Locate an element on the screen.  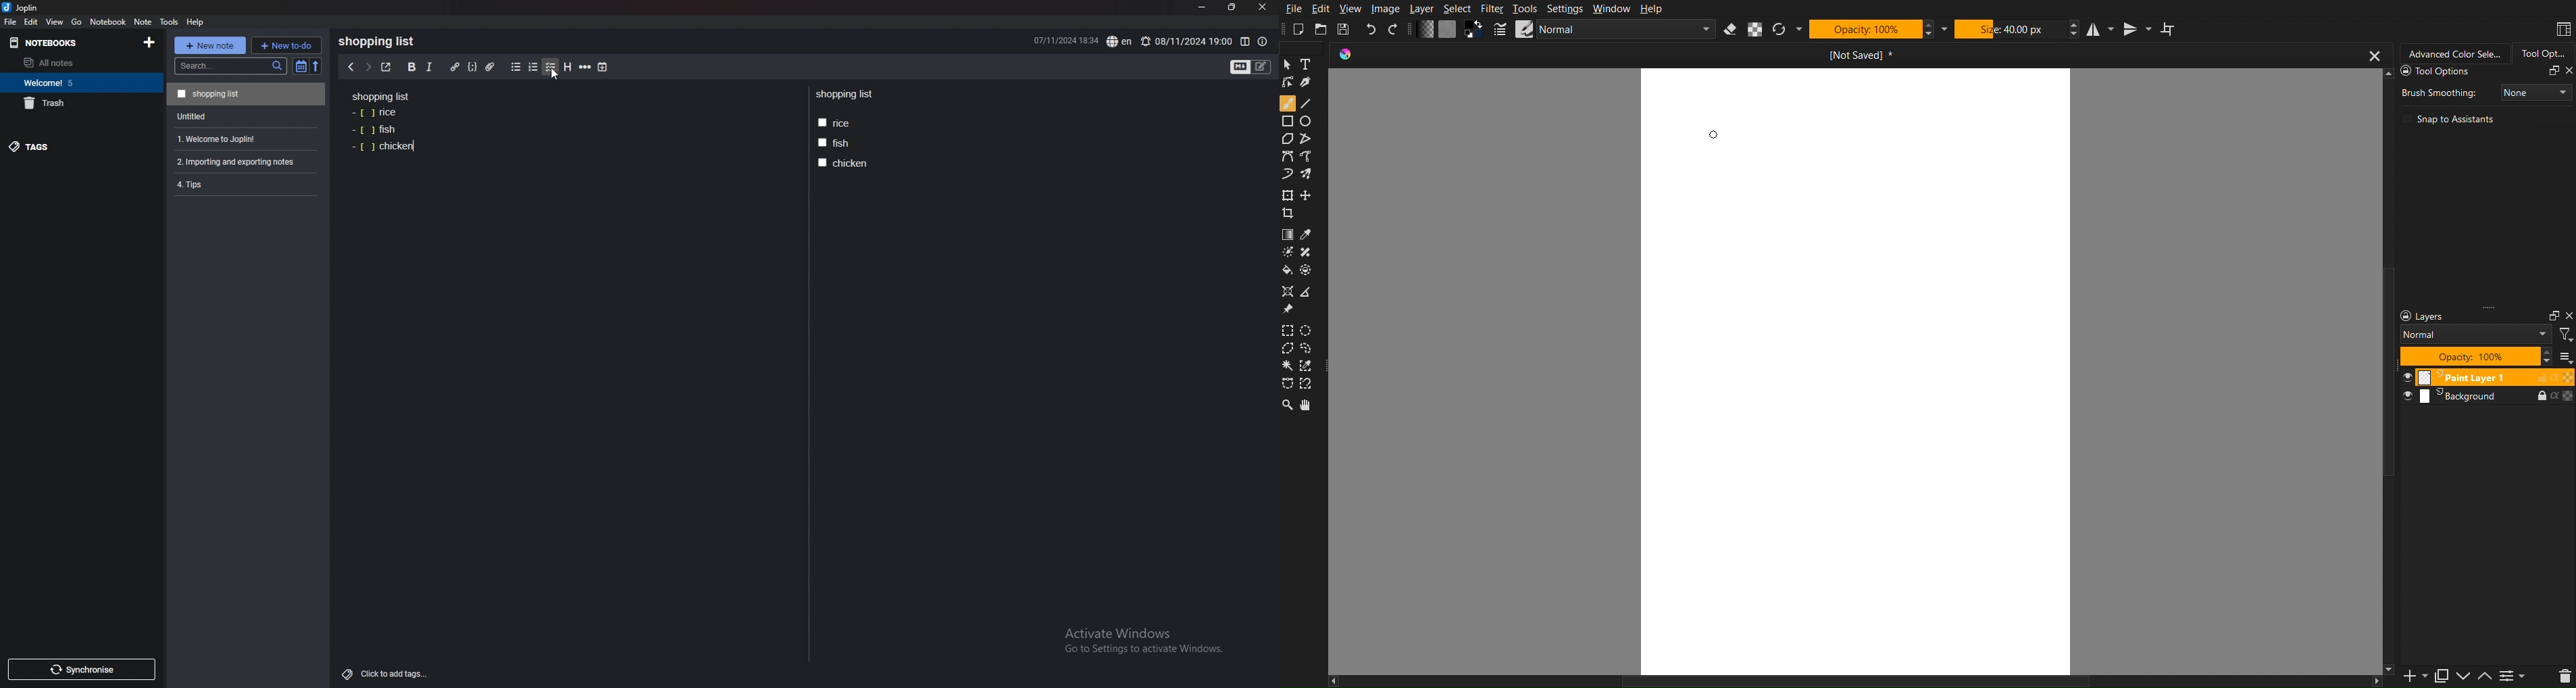
Redo is located at coordinates (1395, 29).